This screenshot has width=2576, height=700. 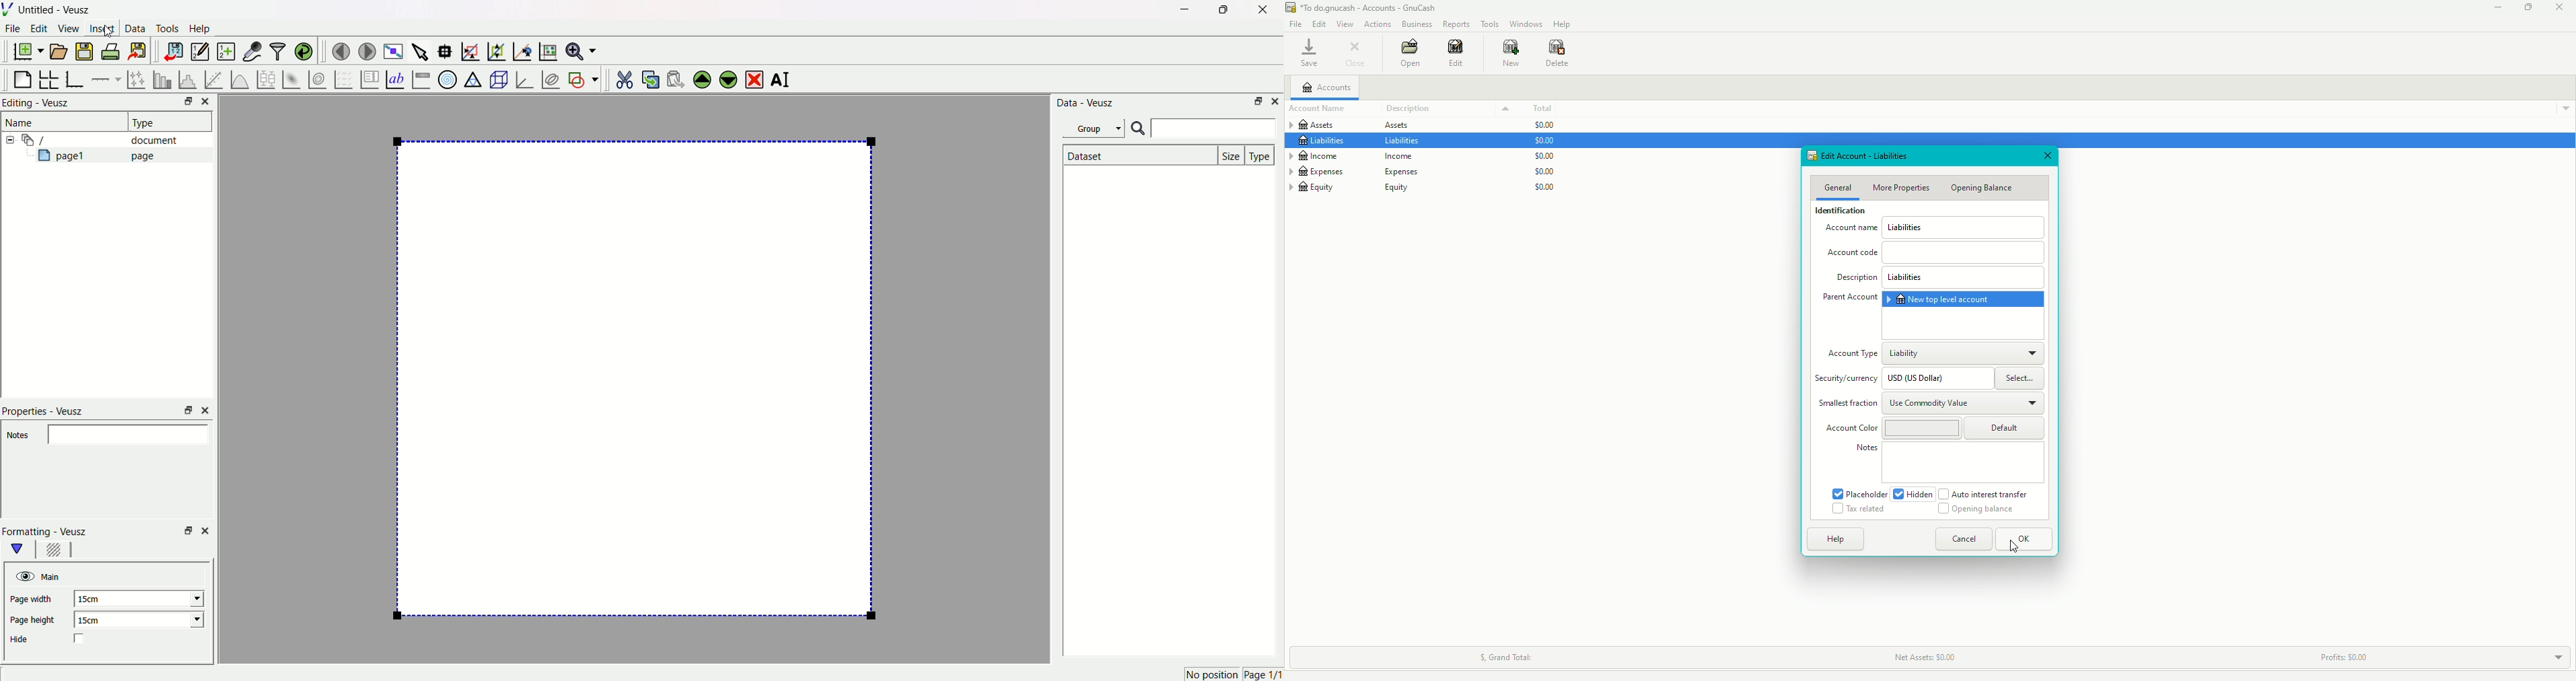 What do you see at coordinates (1347, 24) in the screenshot?
I see `View` at bounding box center [1347, 24].